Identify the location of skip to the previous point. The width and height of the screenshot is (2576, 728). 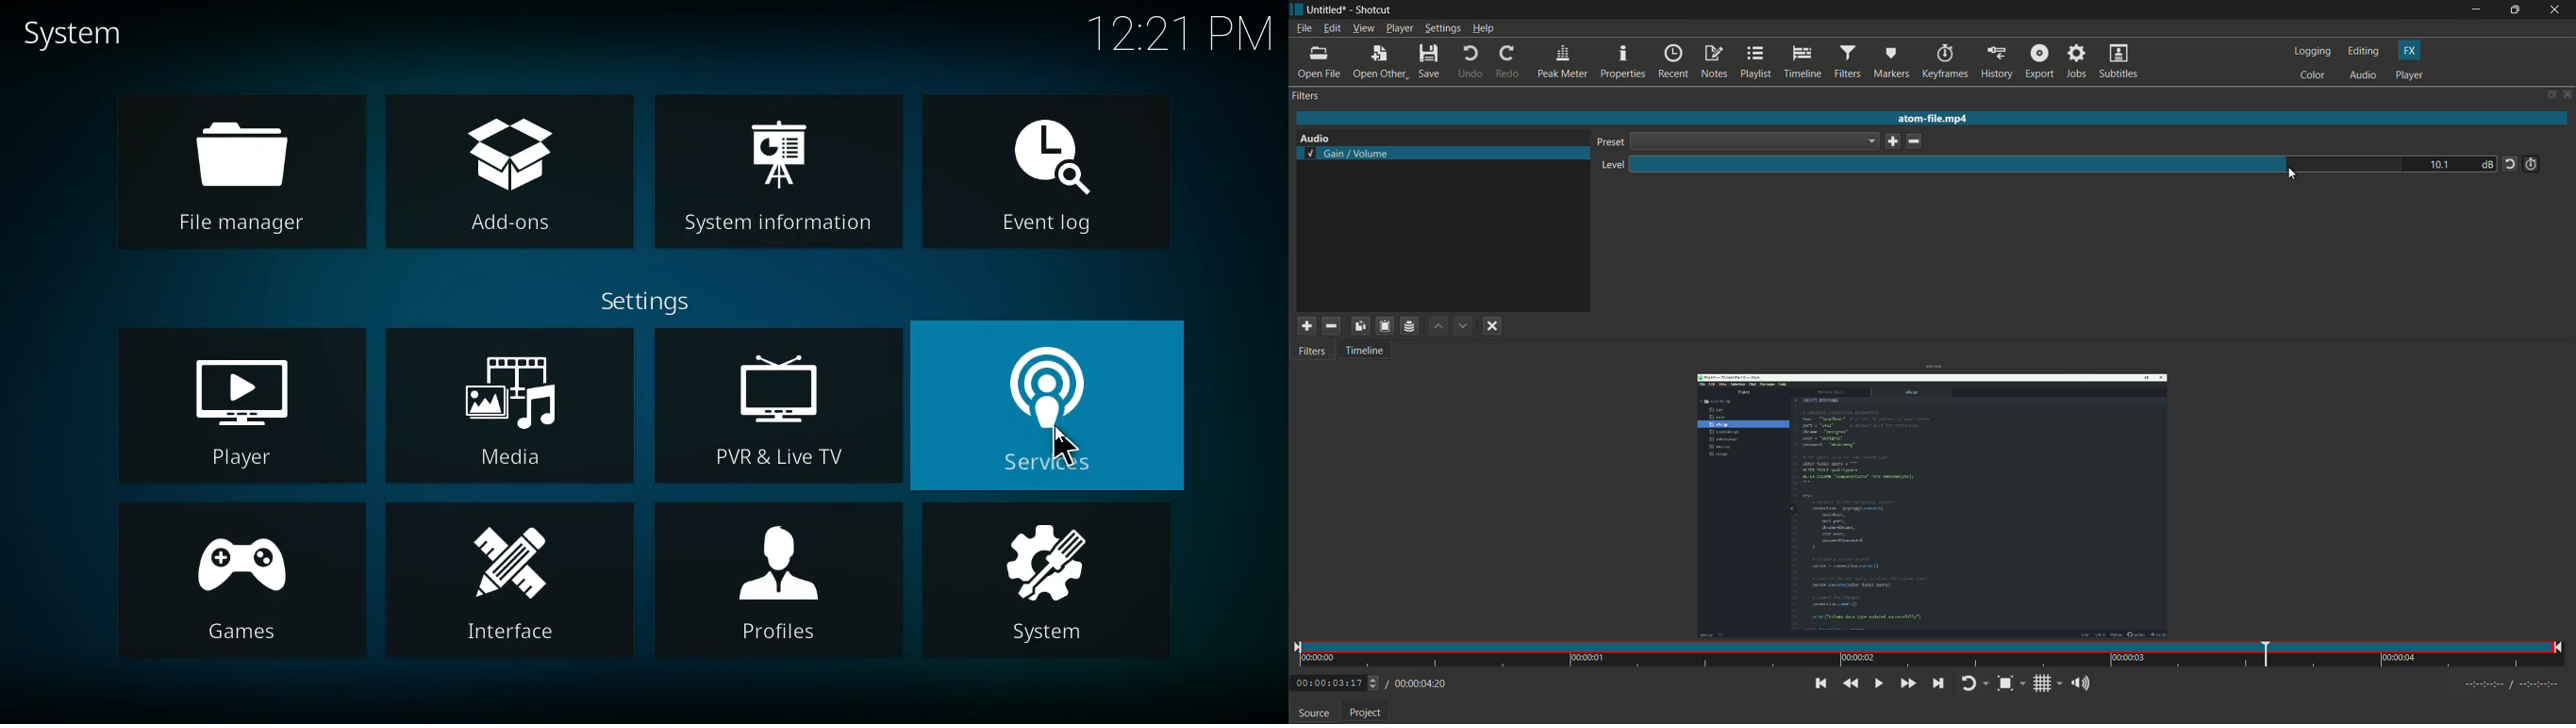
(1820, 683).